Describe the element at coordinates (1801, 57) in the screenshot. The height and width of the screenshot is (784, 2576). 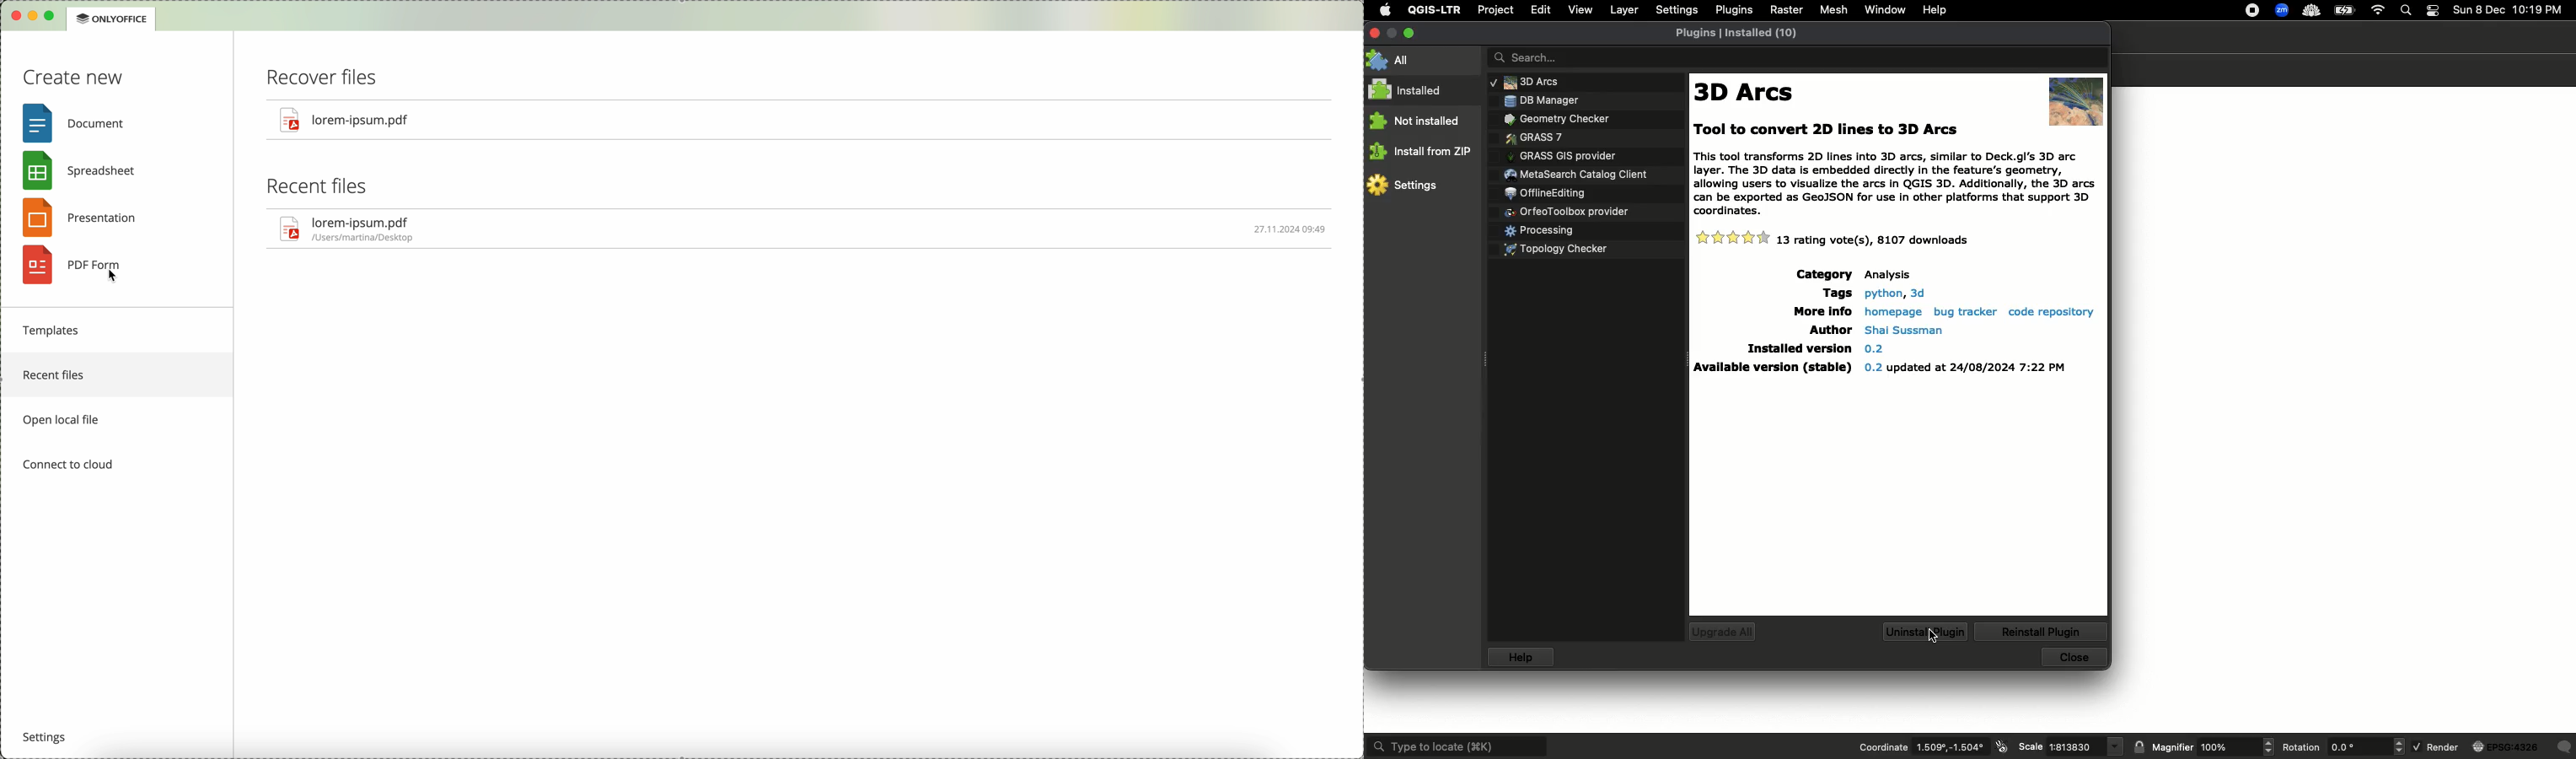
I see `Search` at that location.